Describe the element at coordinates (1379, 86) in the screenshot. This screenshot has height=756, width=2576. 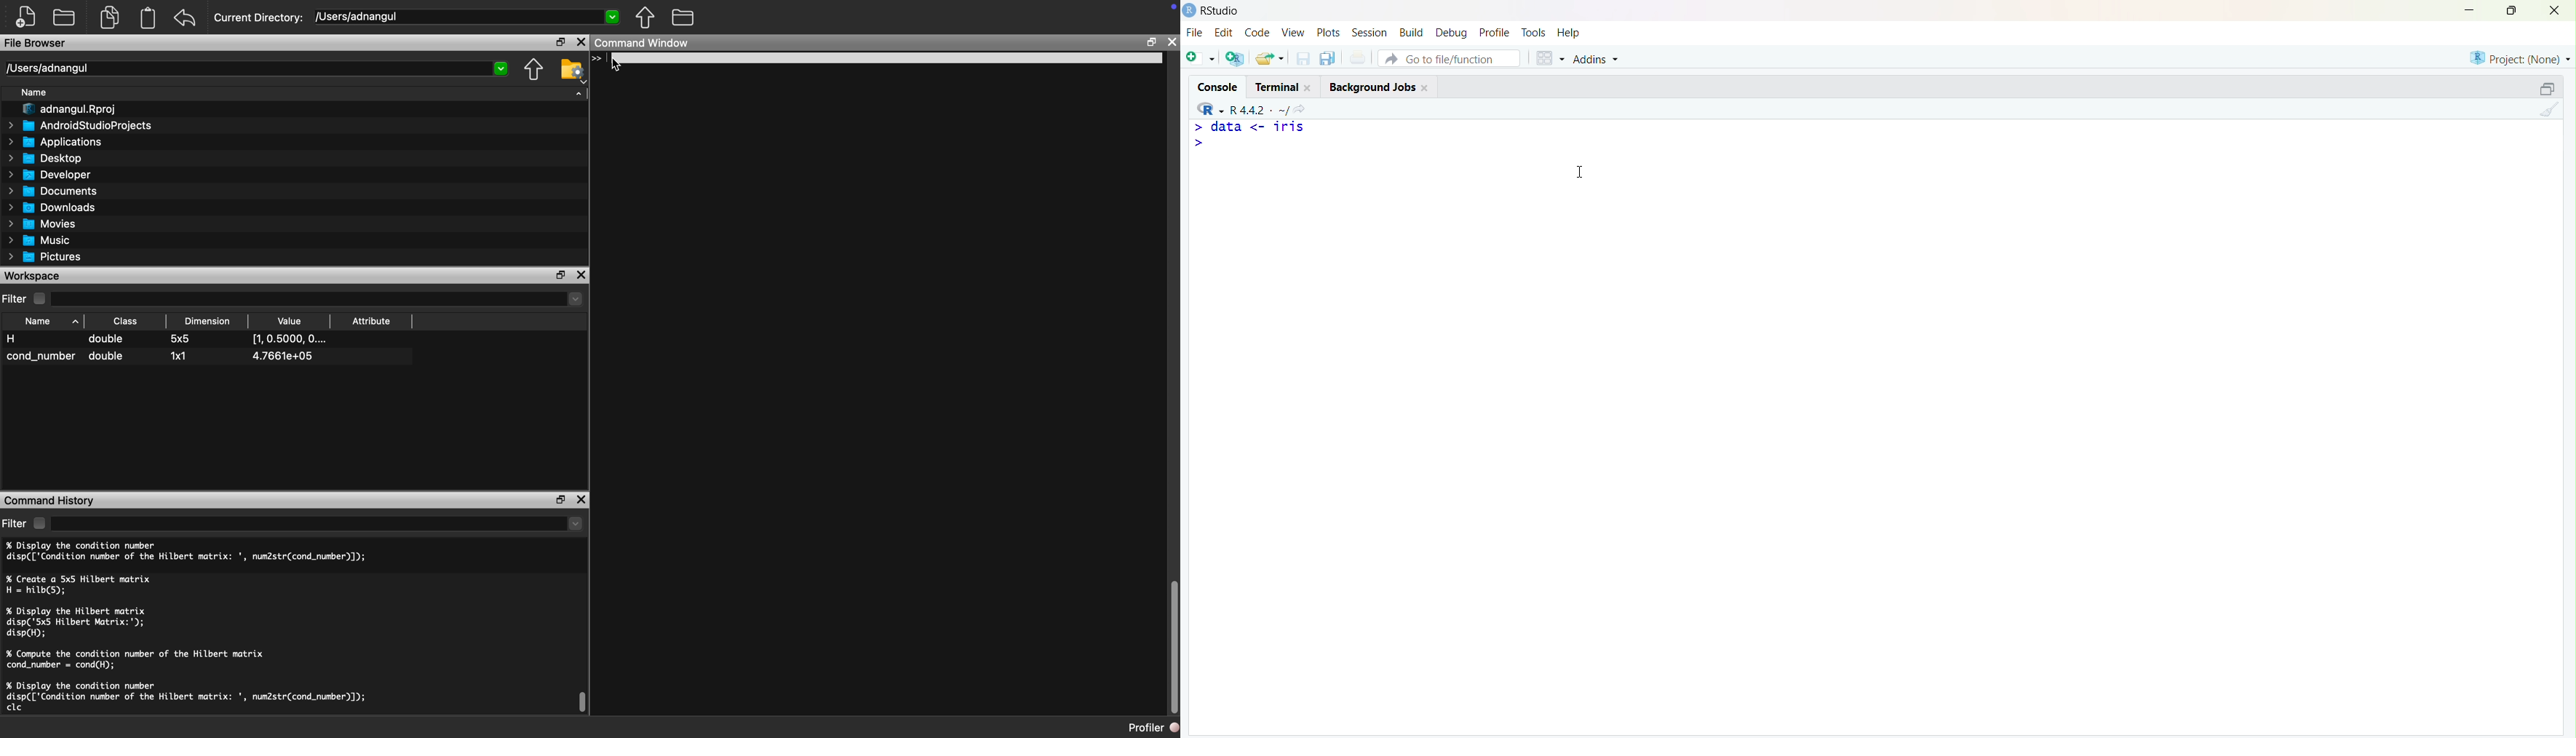
I see `Background Jobs` at that location.